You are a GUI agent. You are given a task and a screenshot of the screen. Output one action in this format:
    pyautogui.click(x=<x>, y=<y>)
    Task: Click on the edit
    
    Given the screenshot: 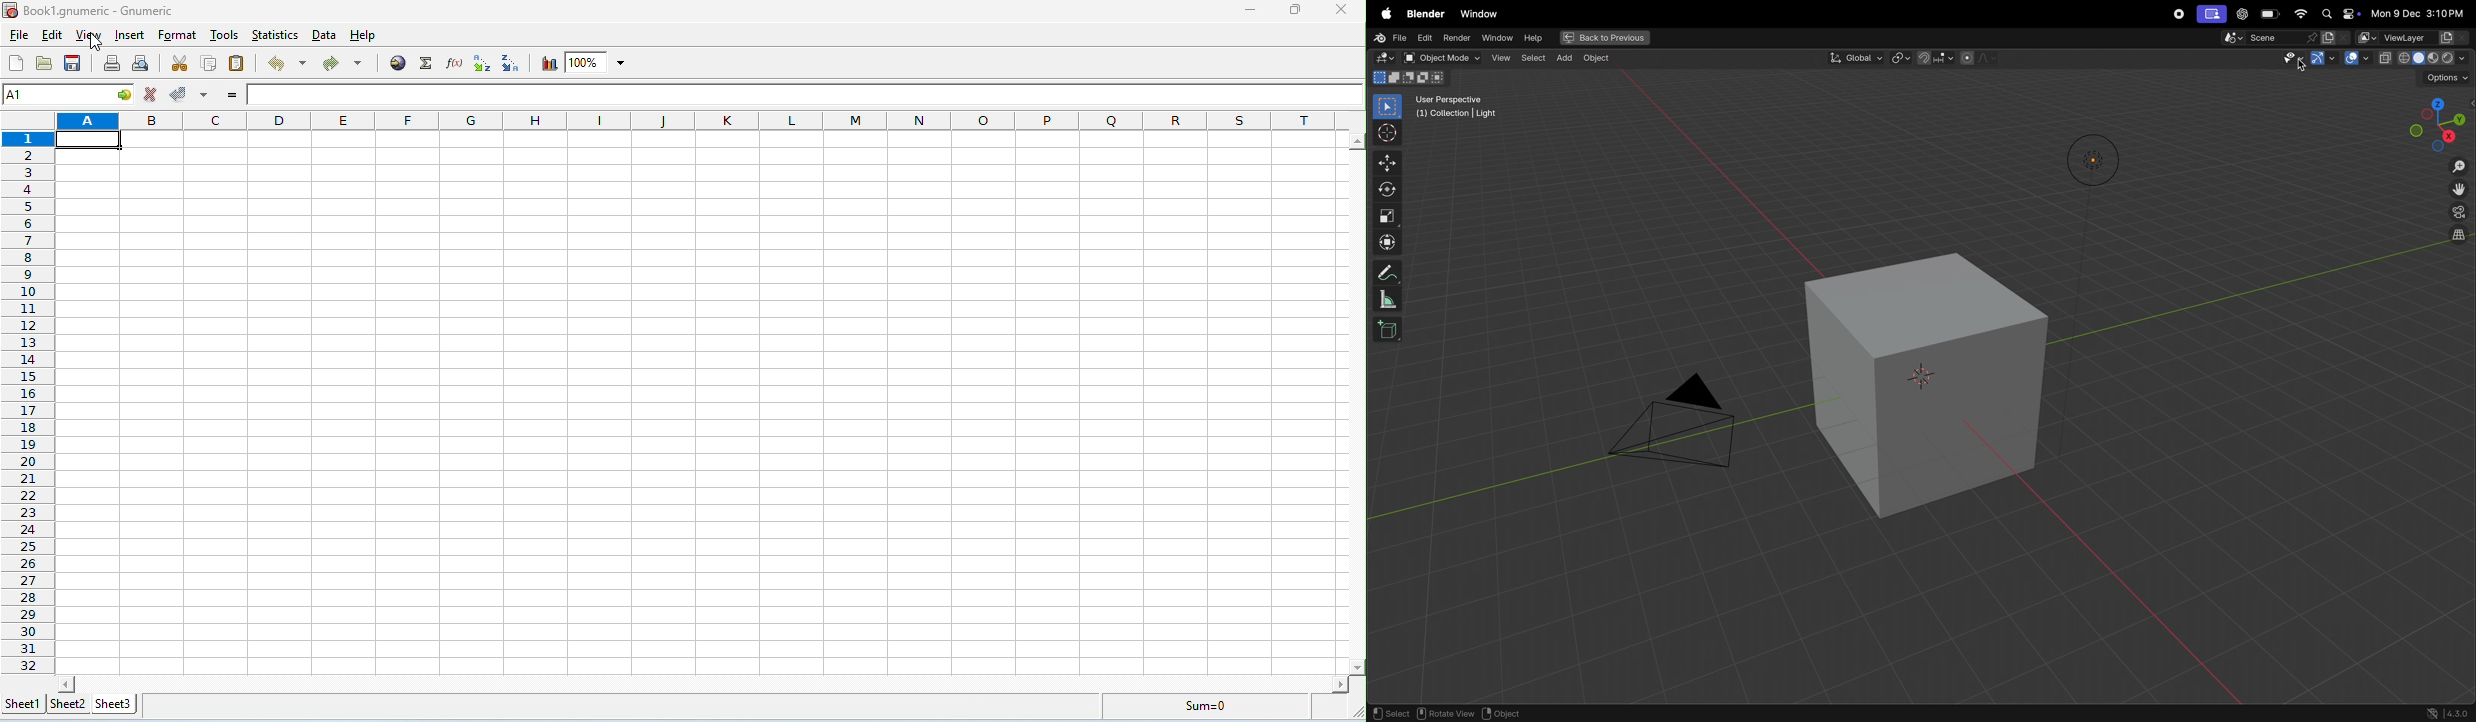 What is the action you would take?
    pyautogui.click(x=1424, y=38)
    